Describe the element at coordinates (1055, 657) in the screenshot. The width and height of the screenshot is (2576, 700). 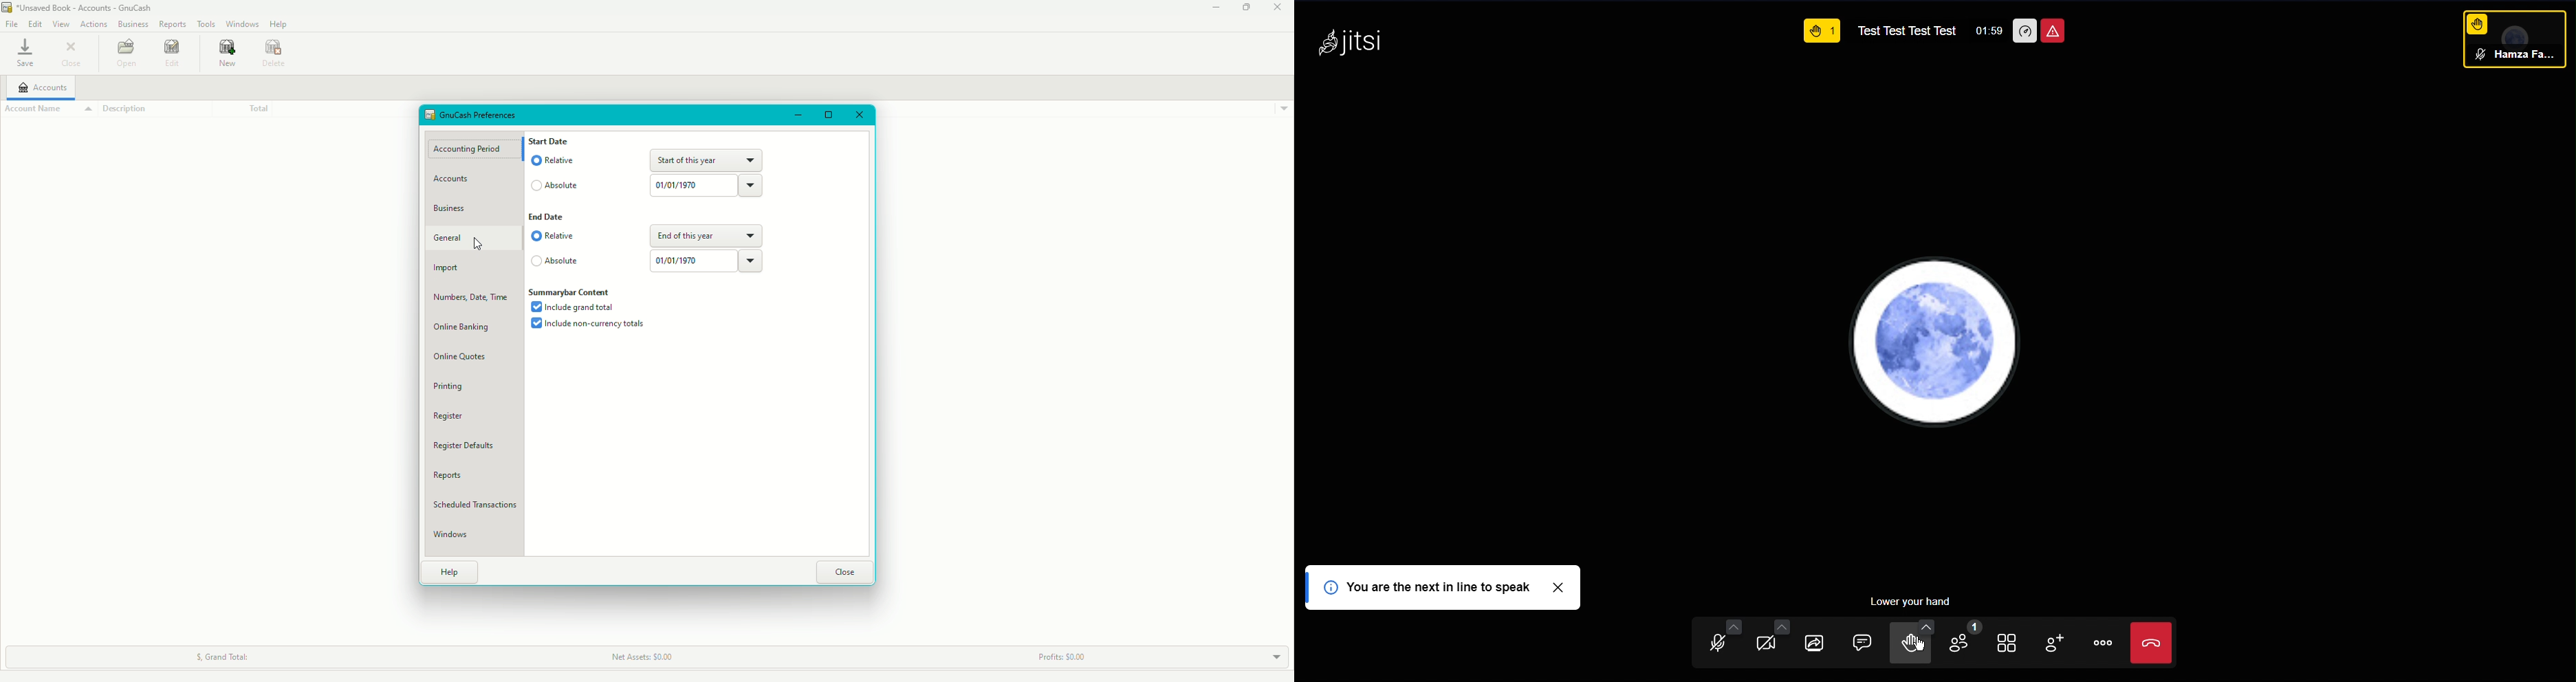
I see `Profits` at that location.